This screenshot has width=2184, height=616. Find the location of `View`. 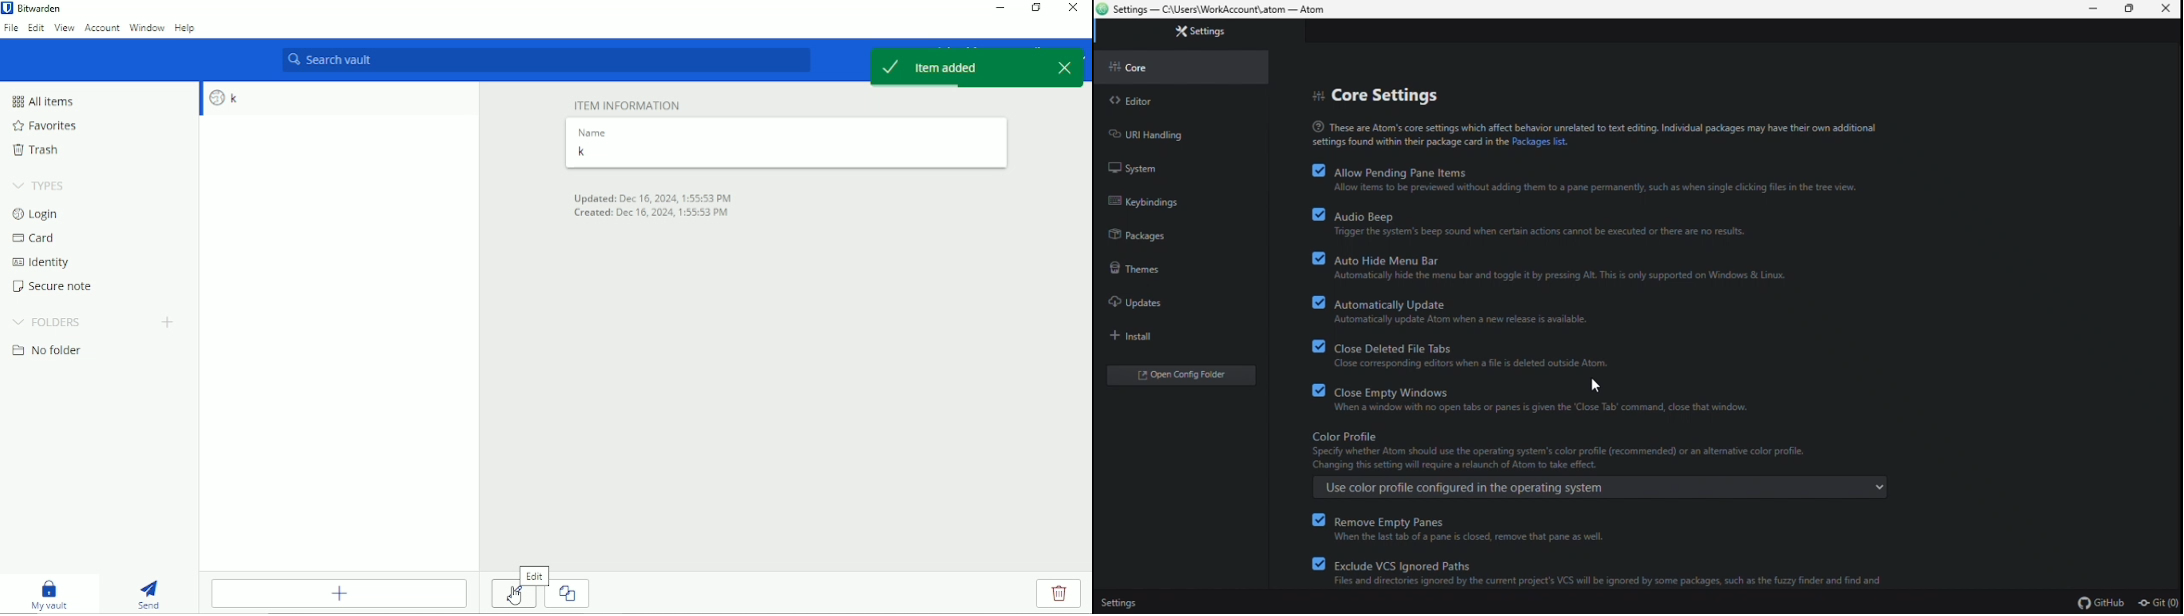

View is located at coordinates (64, 30).